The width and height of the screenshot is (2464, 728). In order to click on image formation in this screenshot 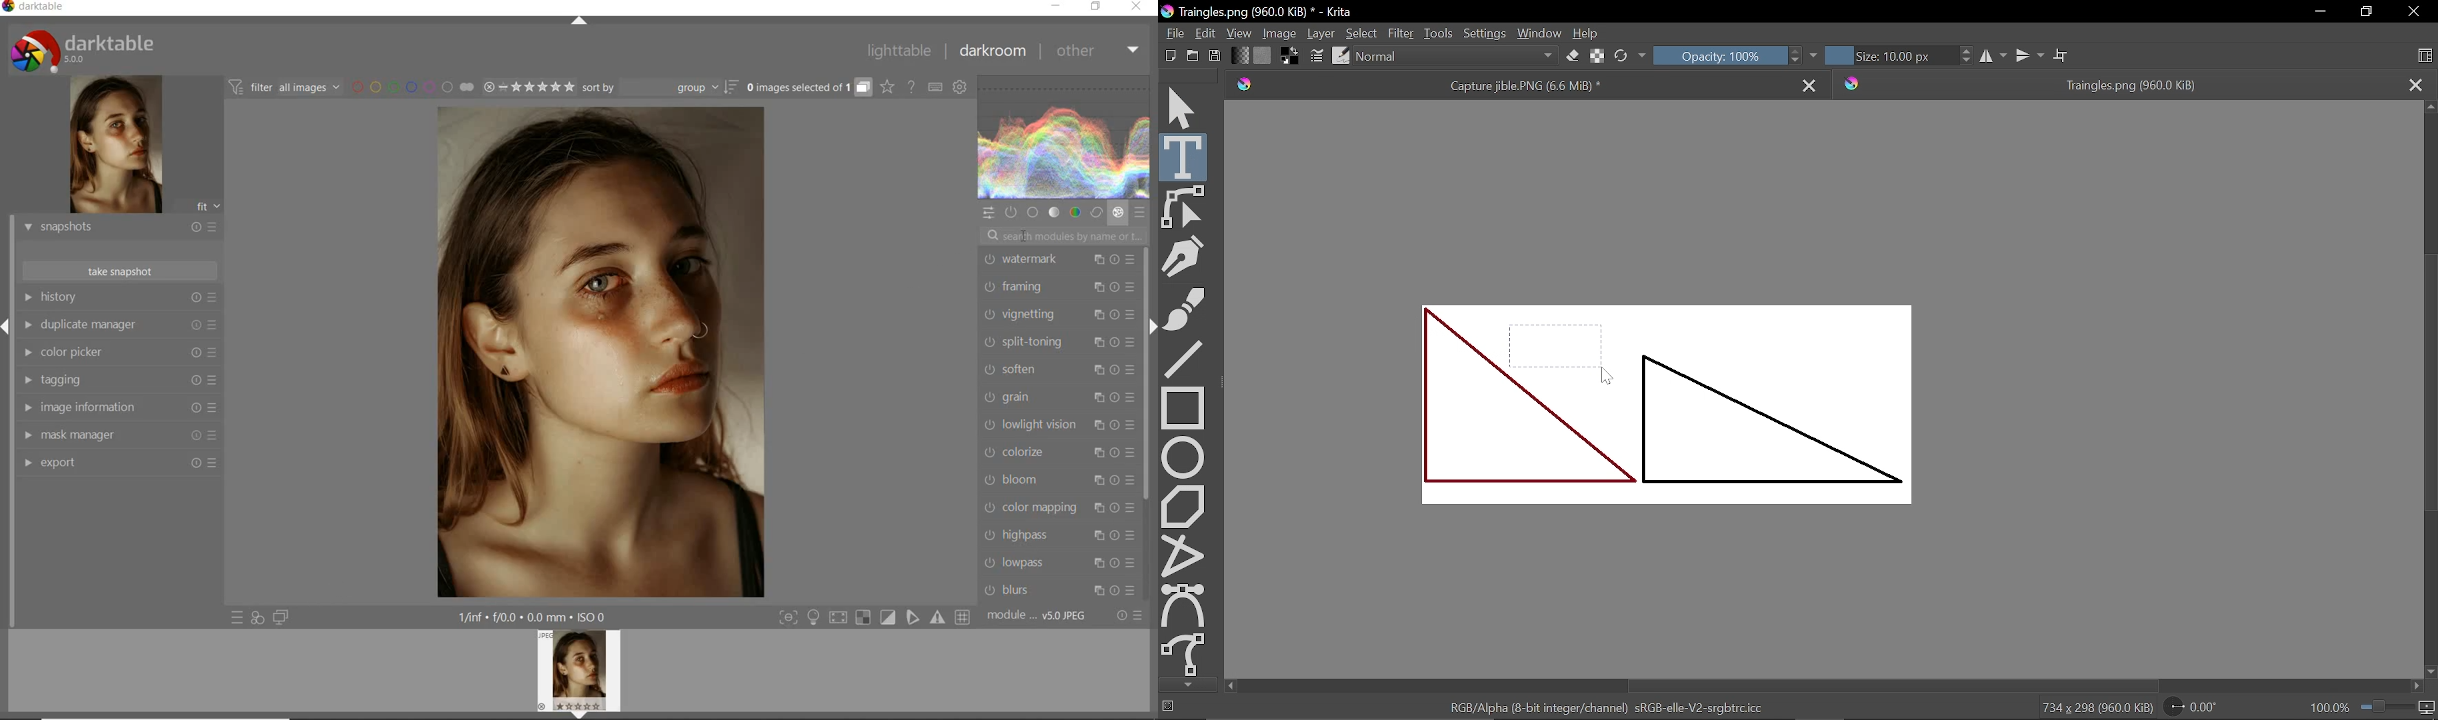, I will do `click(117, 408)`.